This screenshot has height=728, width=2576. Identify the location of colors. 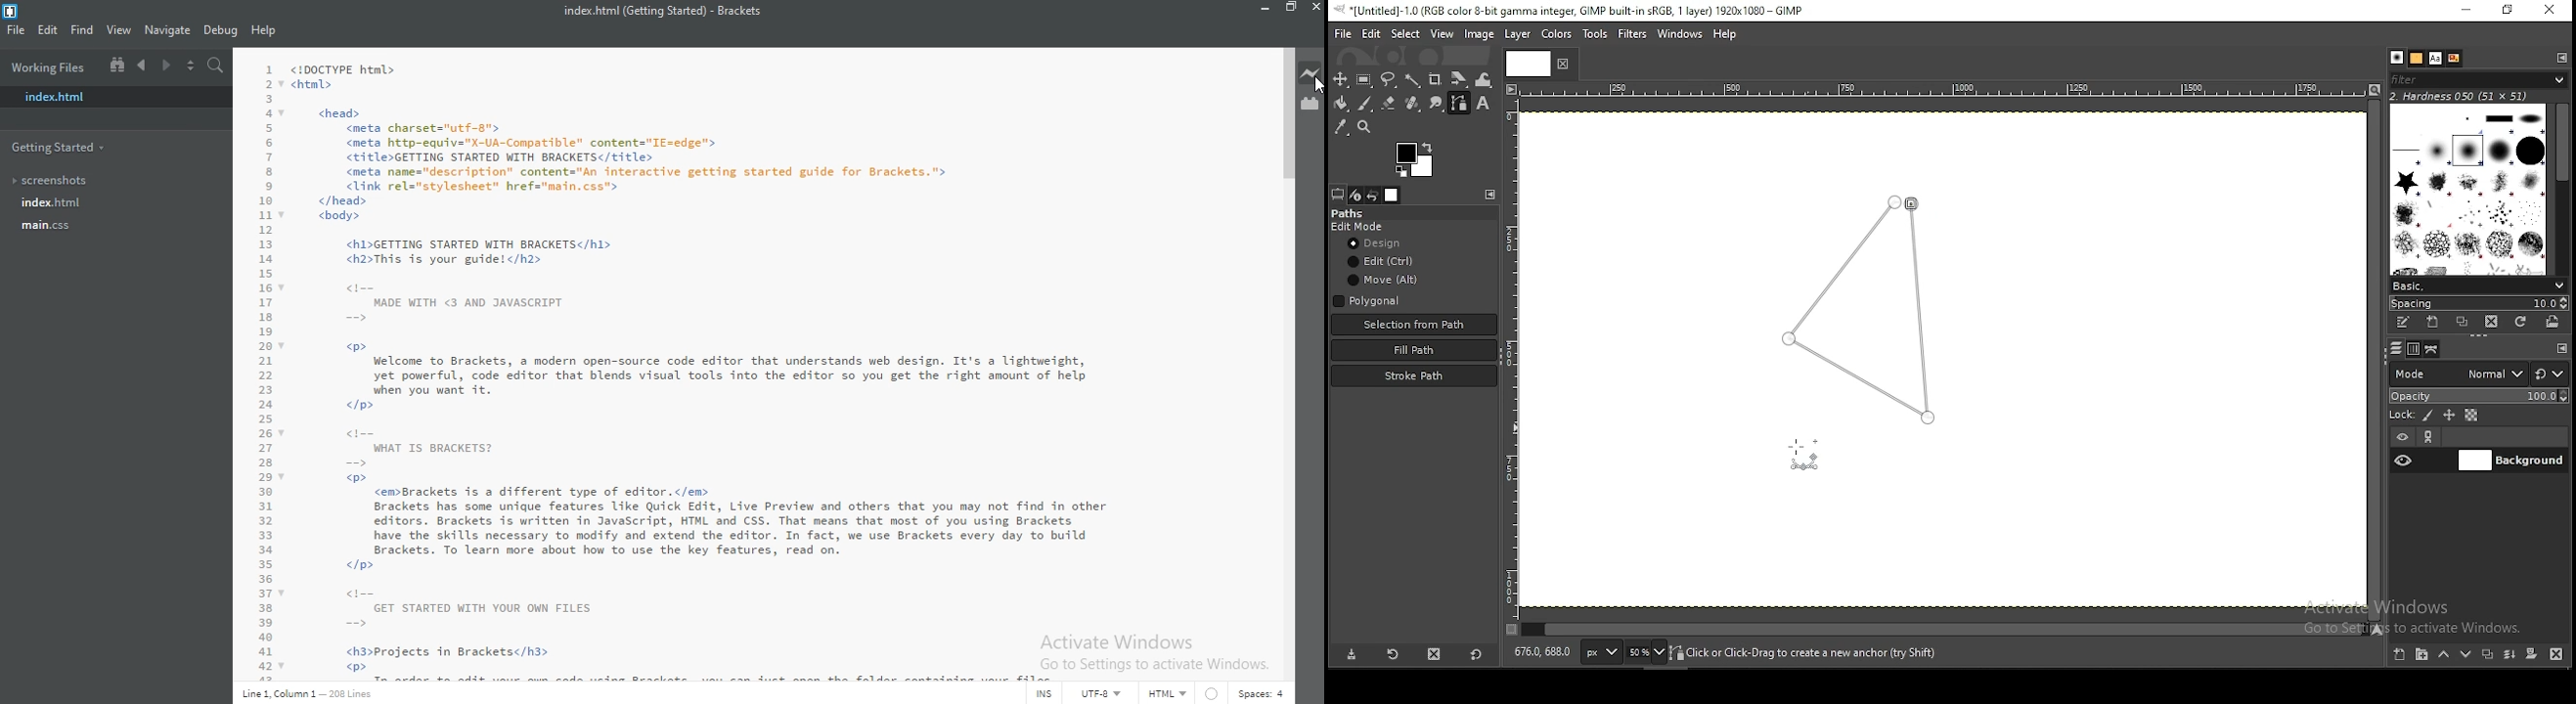
(1557, 32).